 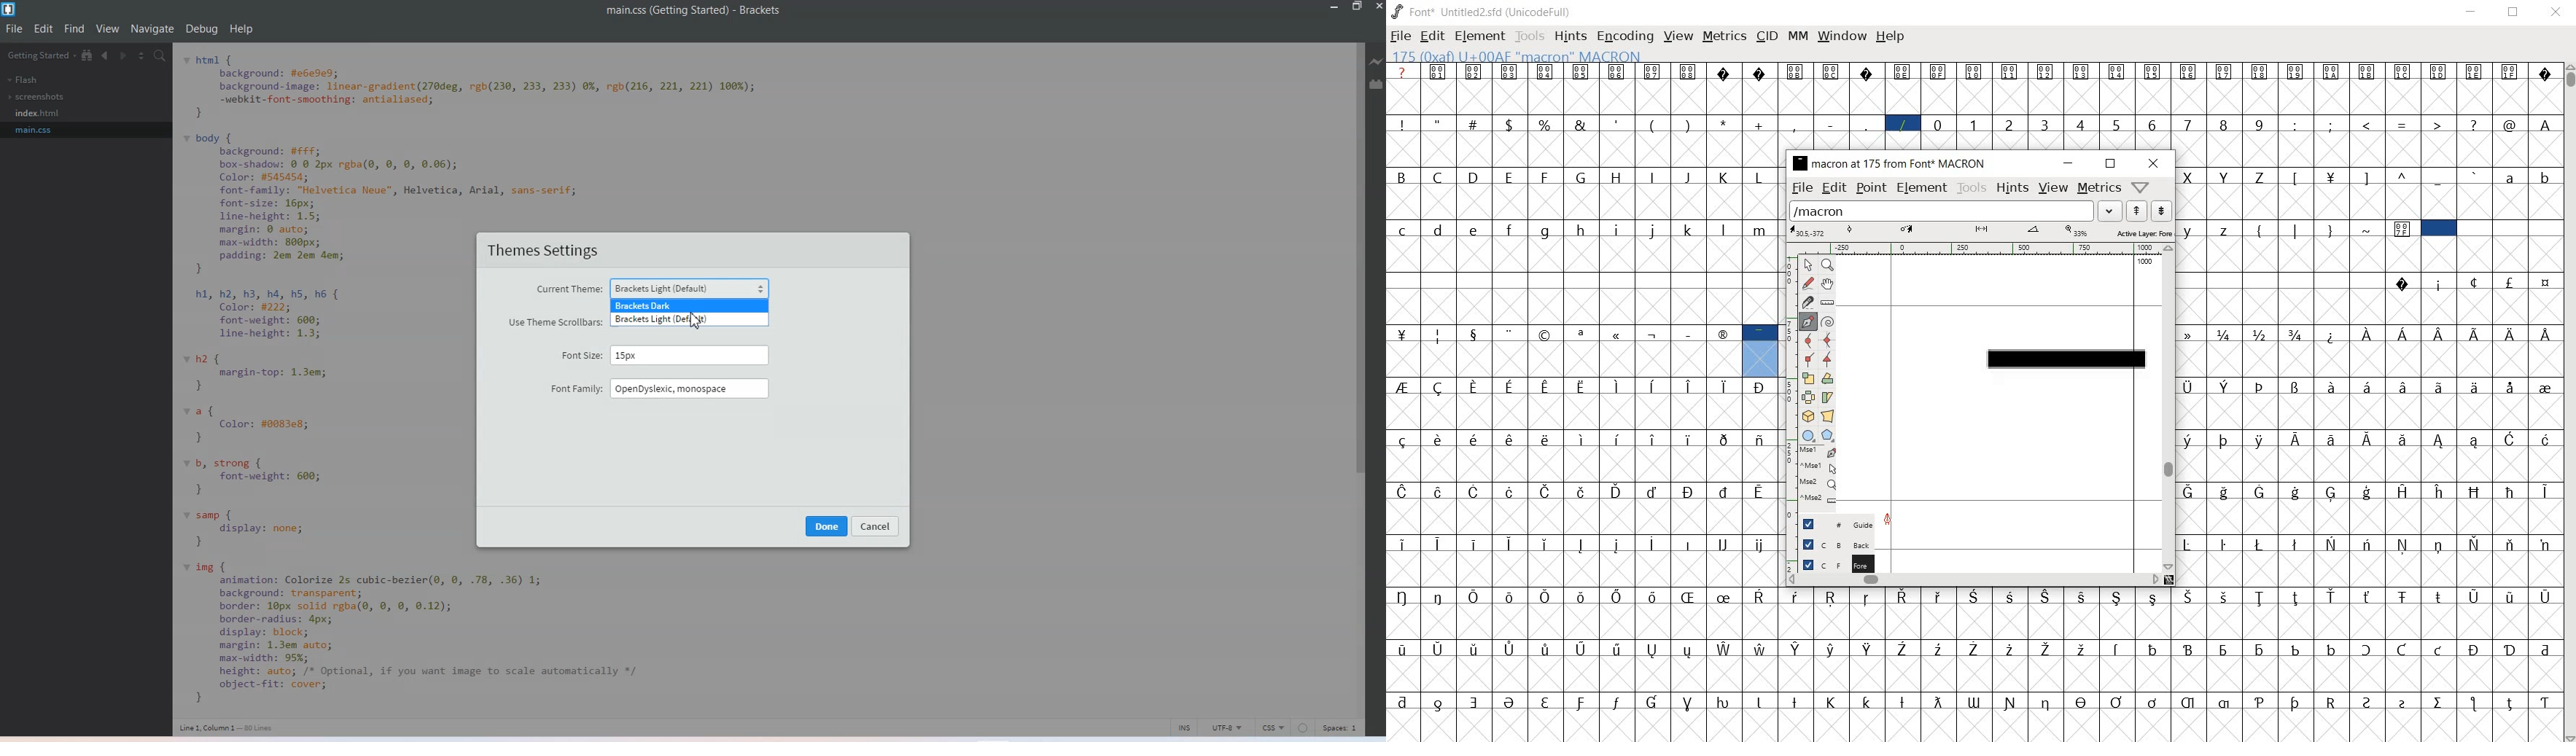 What do you see at coordinates (2403, 648) in the screenshot?
I see `` at bounding box center [2403, 648].